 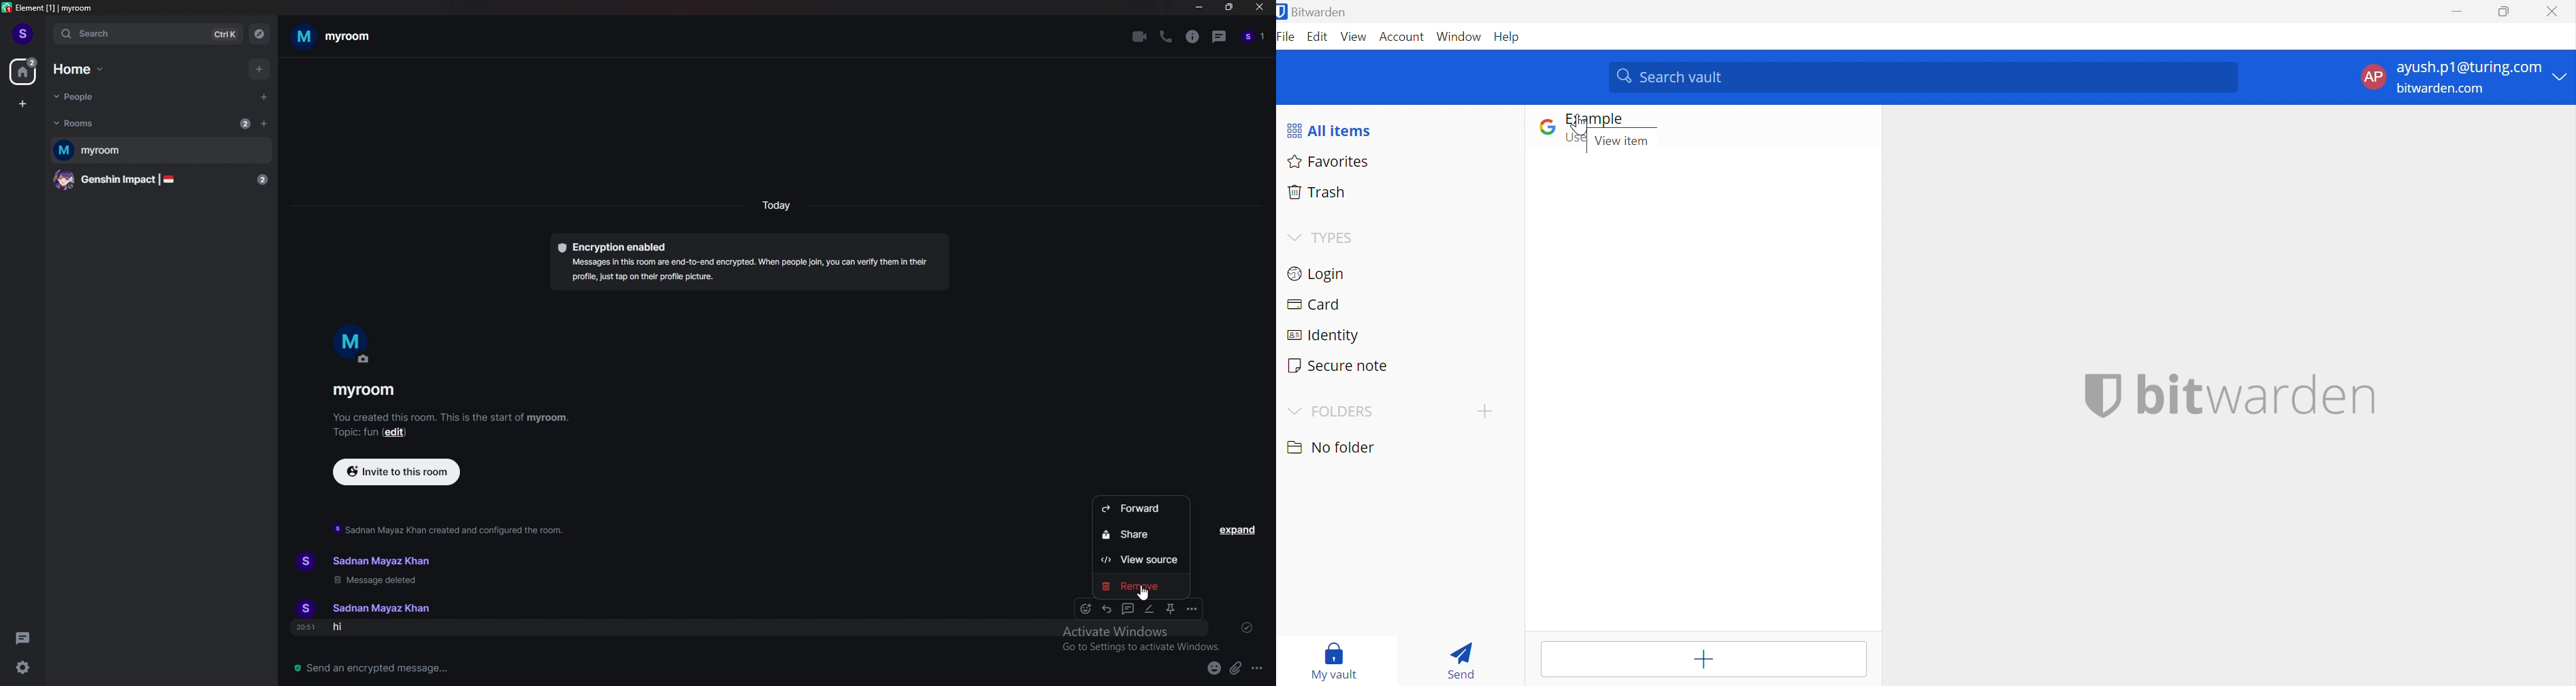 I want to click on threads, so click(x=26, y=637).